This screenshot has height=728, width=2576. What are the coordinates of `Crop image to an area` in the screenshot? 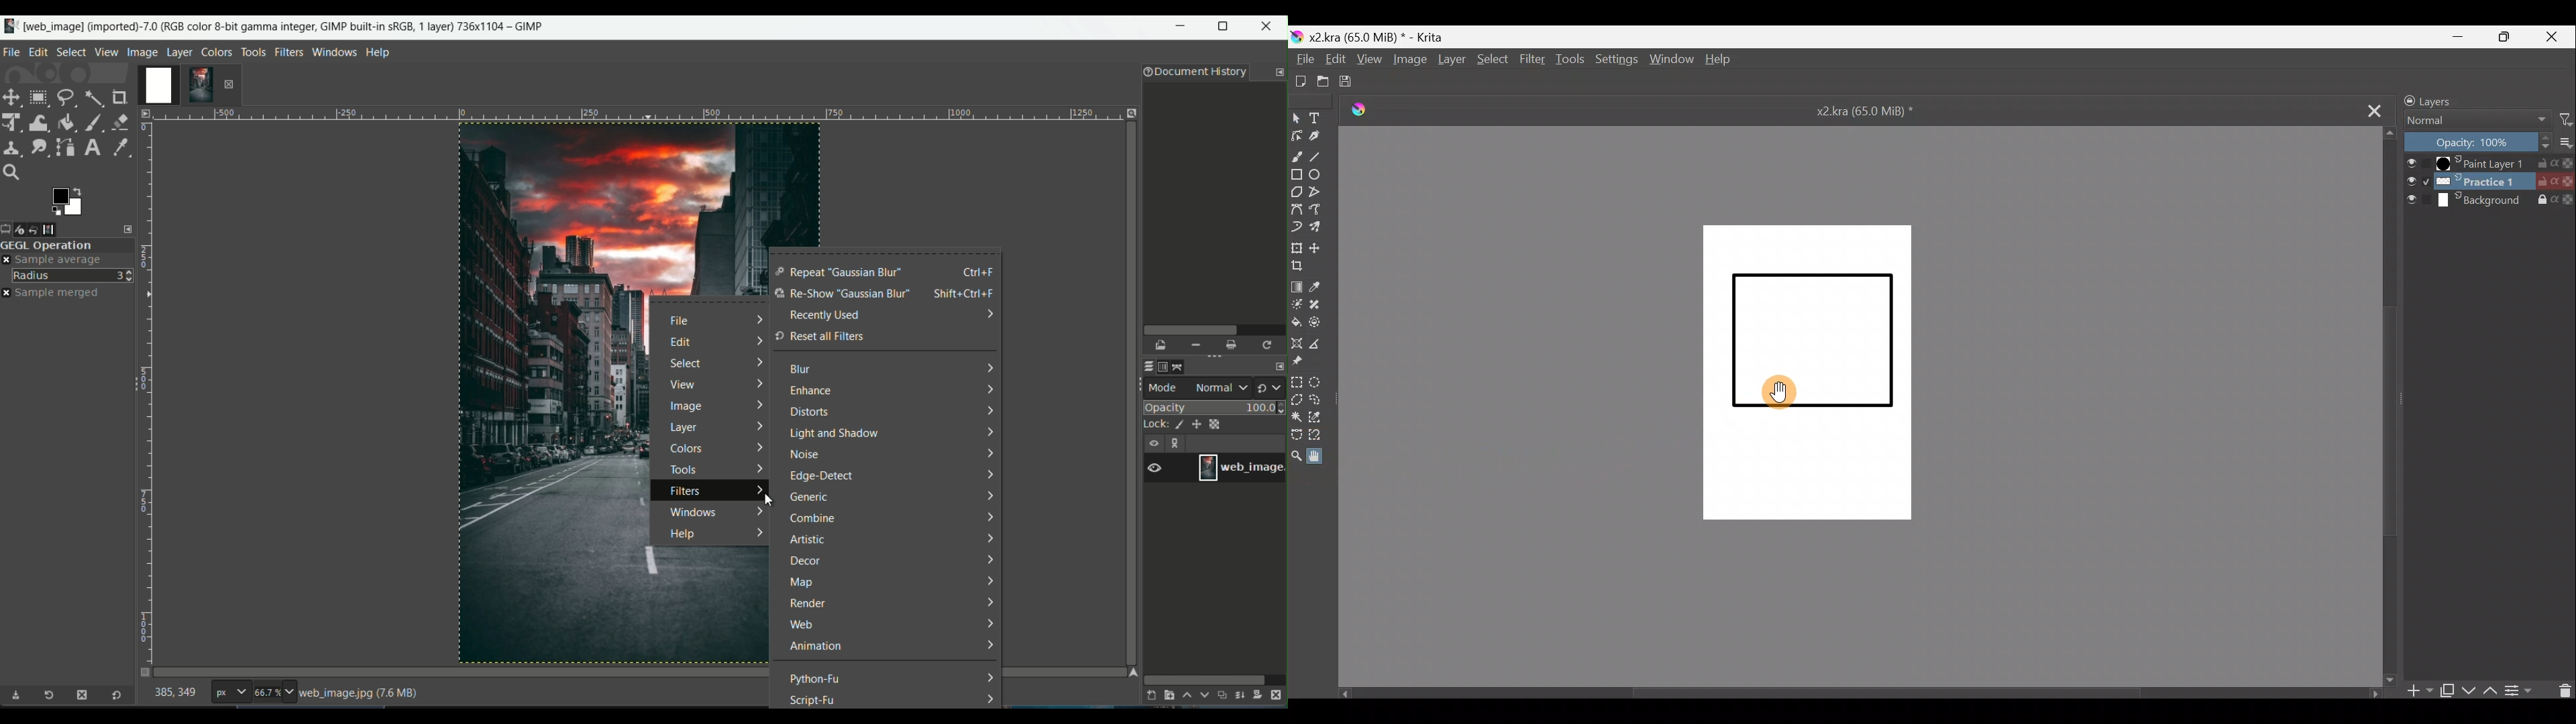 It's located at (1300, 266).